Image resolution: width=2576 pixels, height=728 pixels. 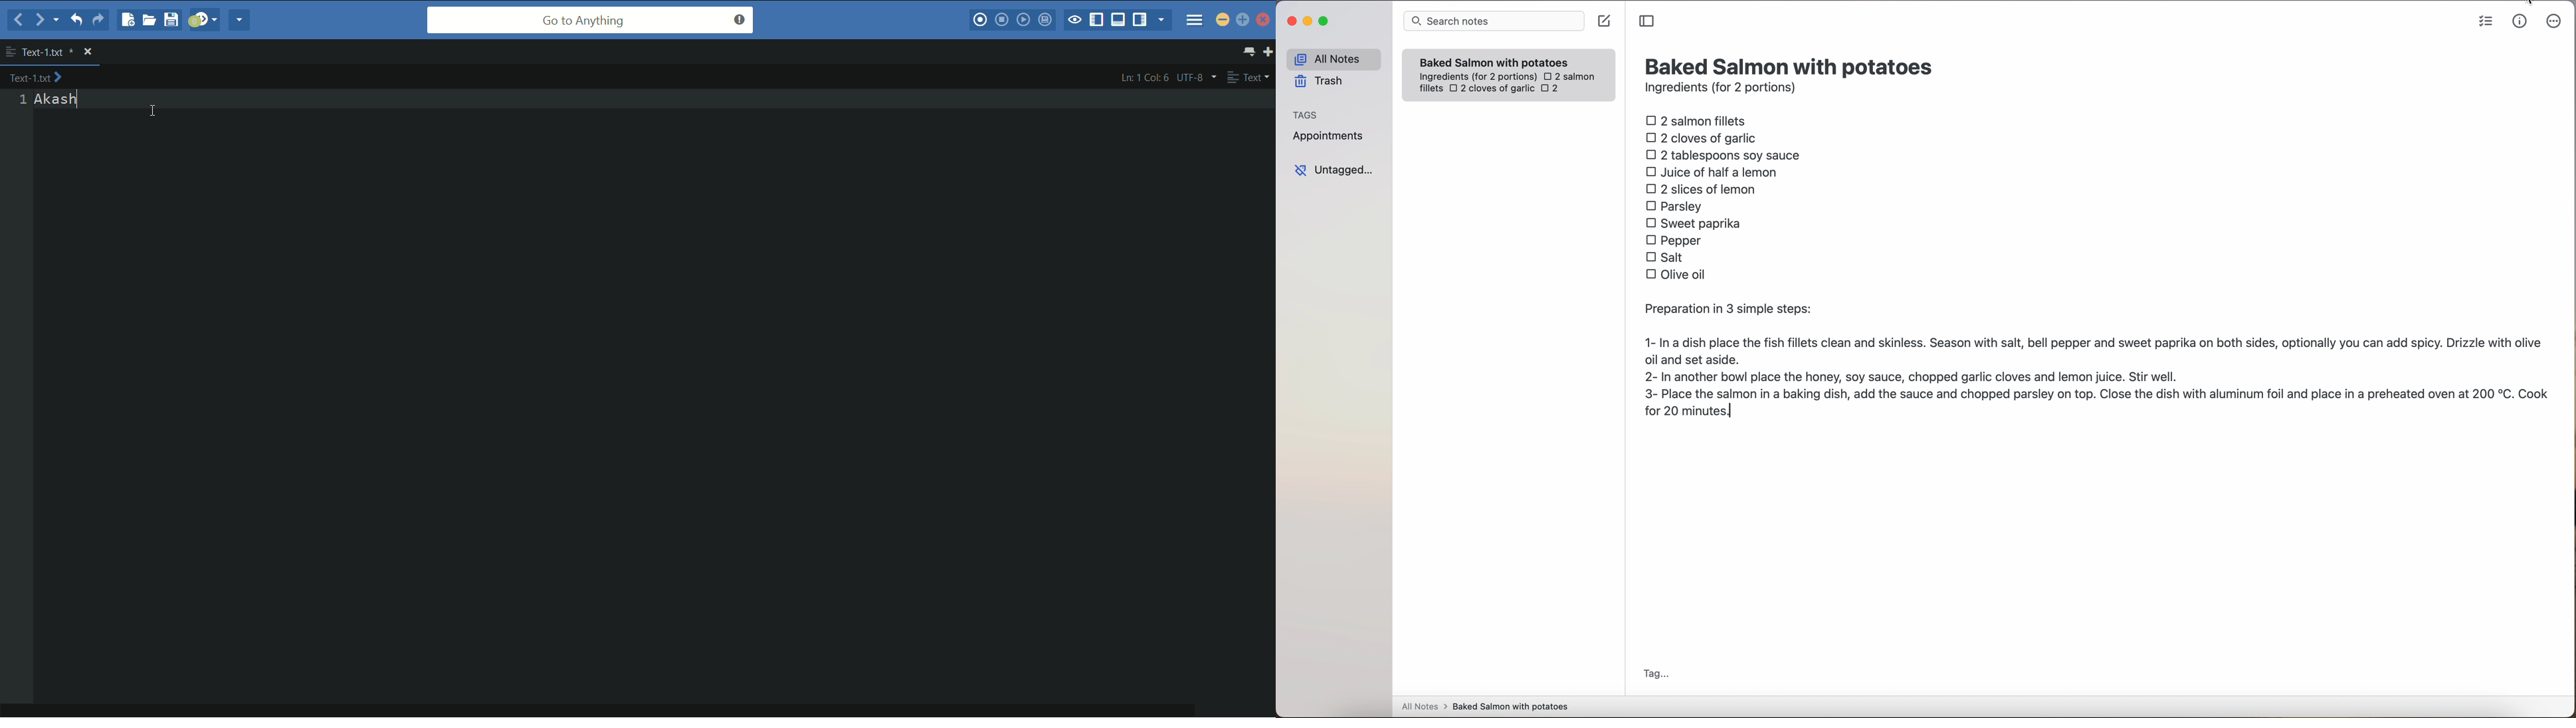 I want to click on 2 , so click(x=1553, y=89).